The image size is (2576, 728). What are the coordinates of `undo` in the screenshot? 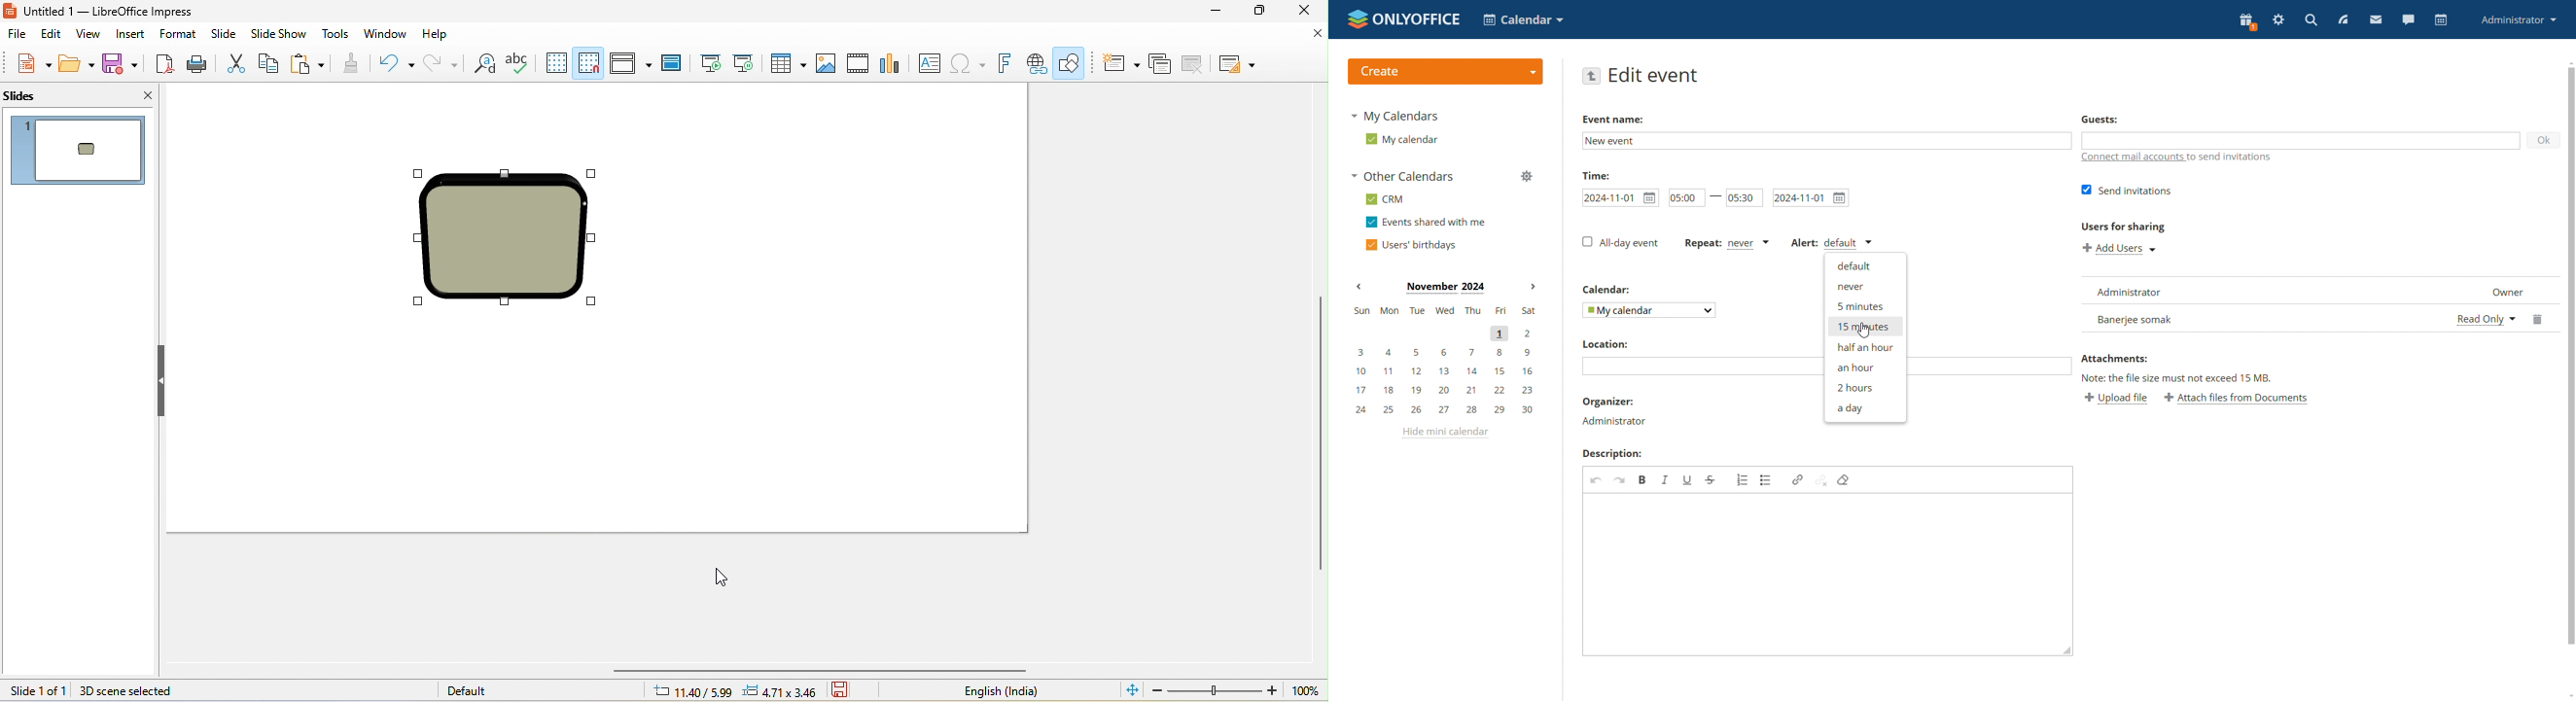 It's located at (393, 62).